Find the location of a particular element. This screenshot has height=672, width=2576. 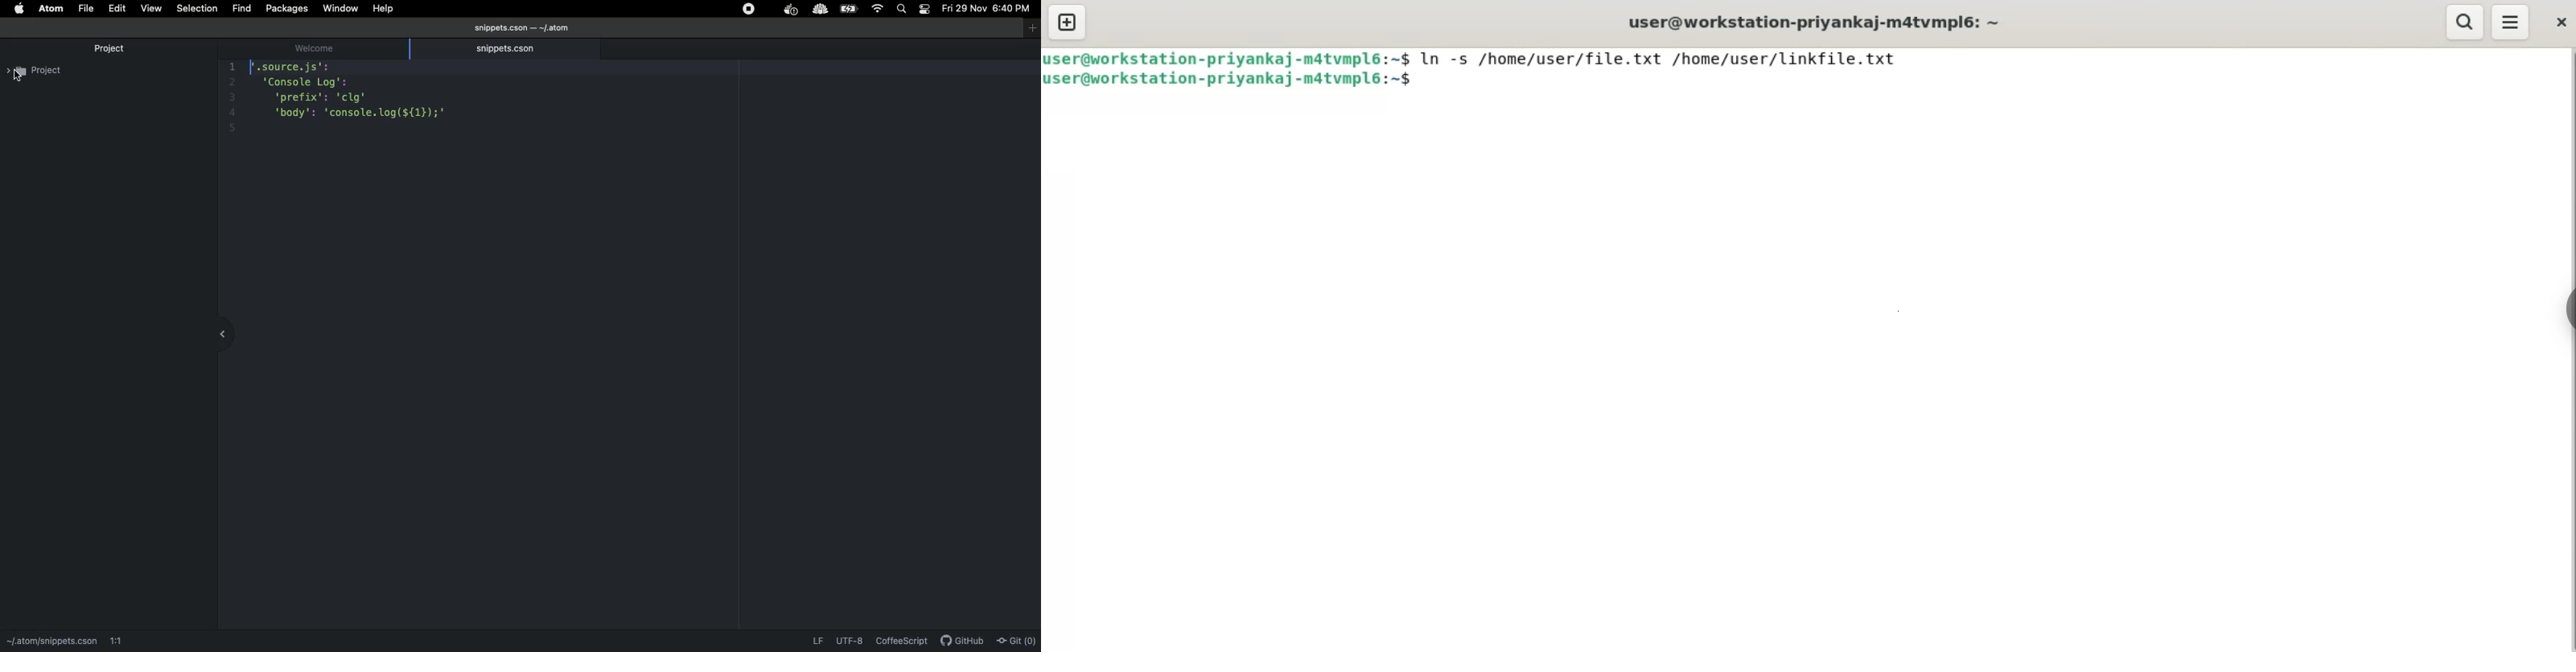

Search is located at coordinates (904, 9).